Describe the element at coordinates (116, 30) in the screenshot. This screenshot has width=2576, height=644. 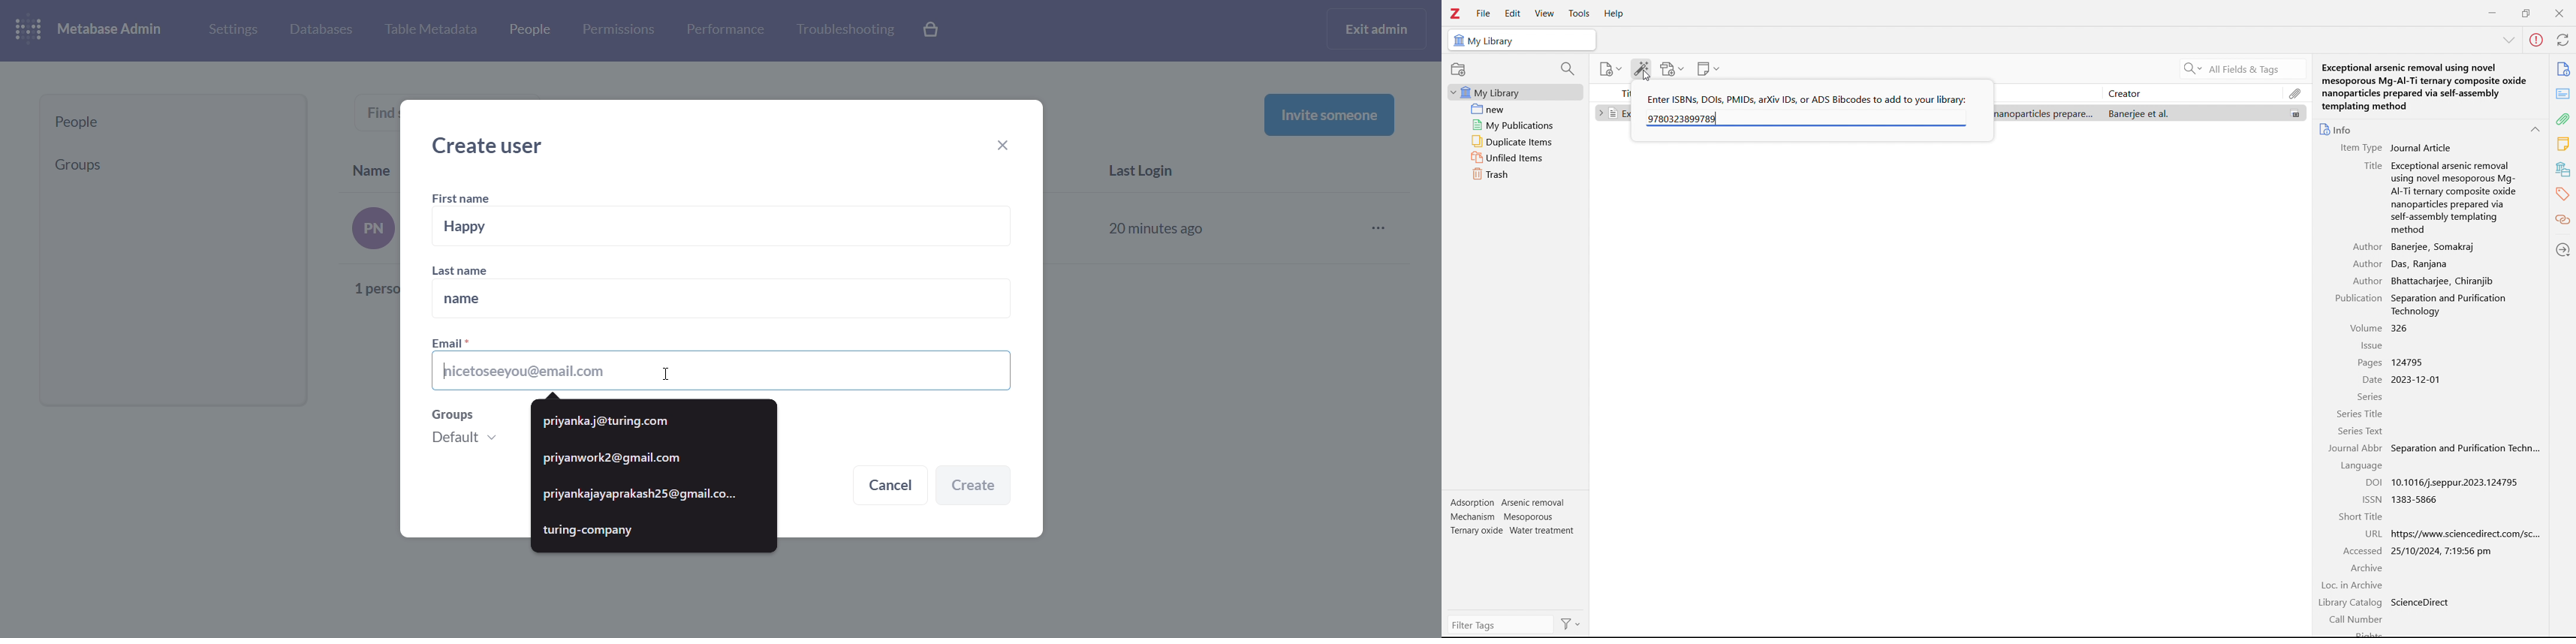
I see `metabase admin` at that location.